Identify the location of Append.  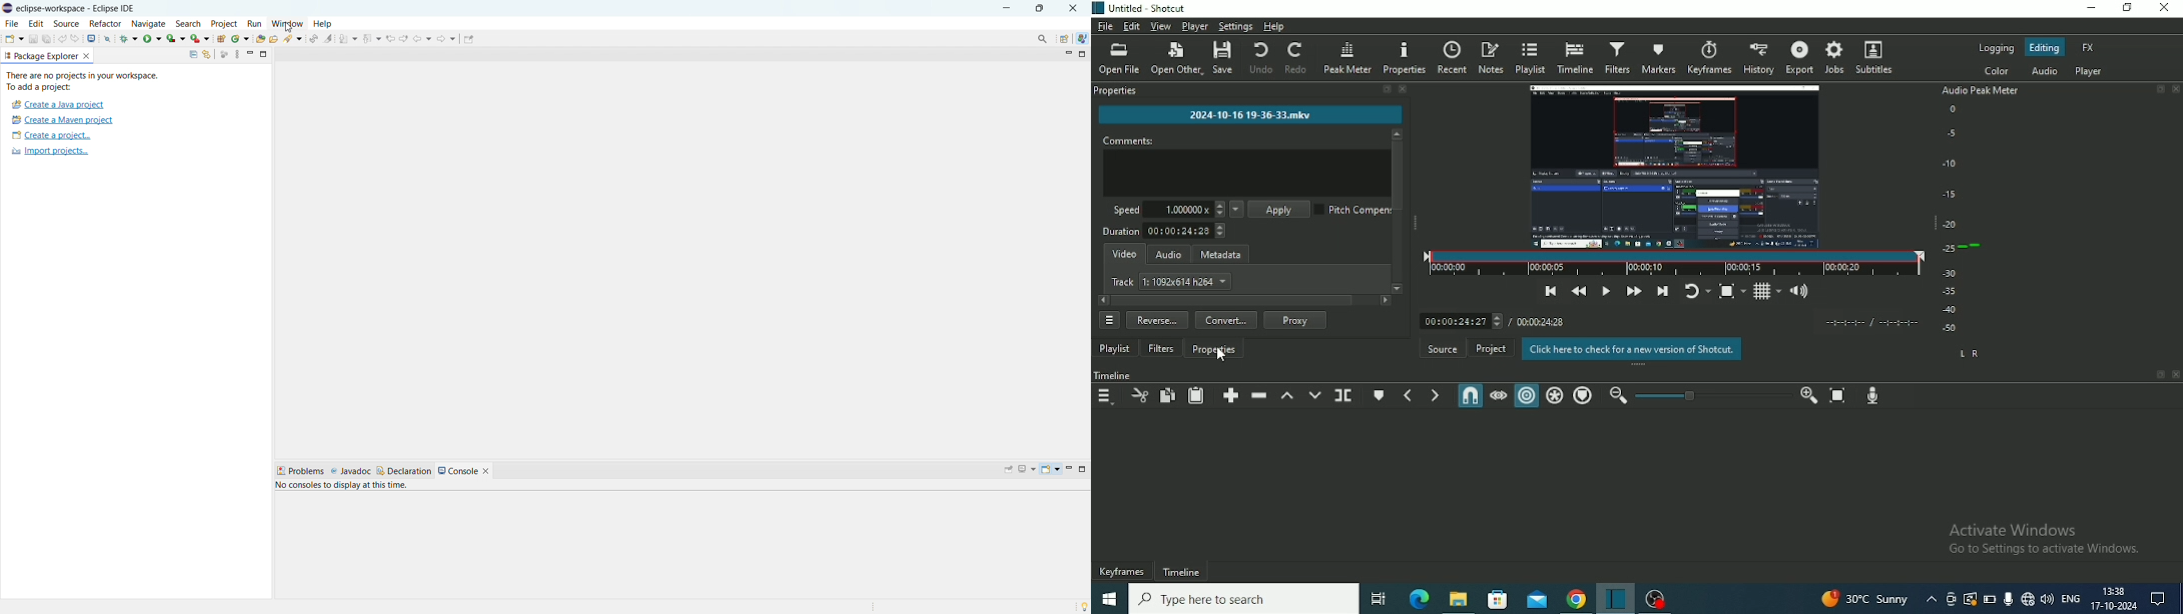
(1230, 396).